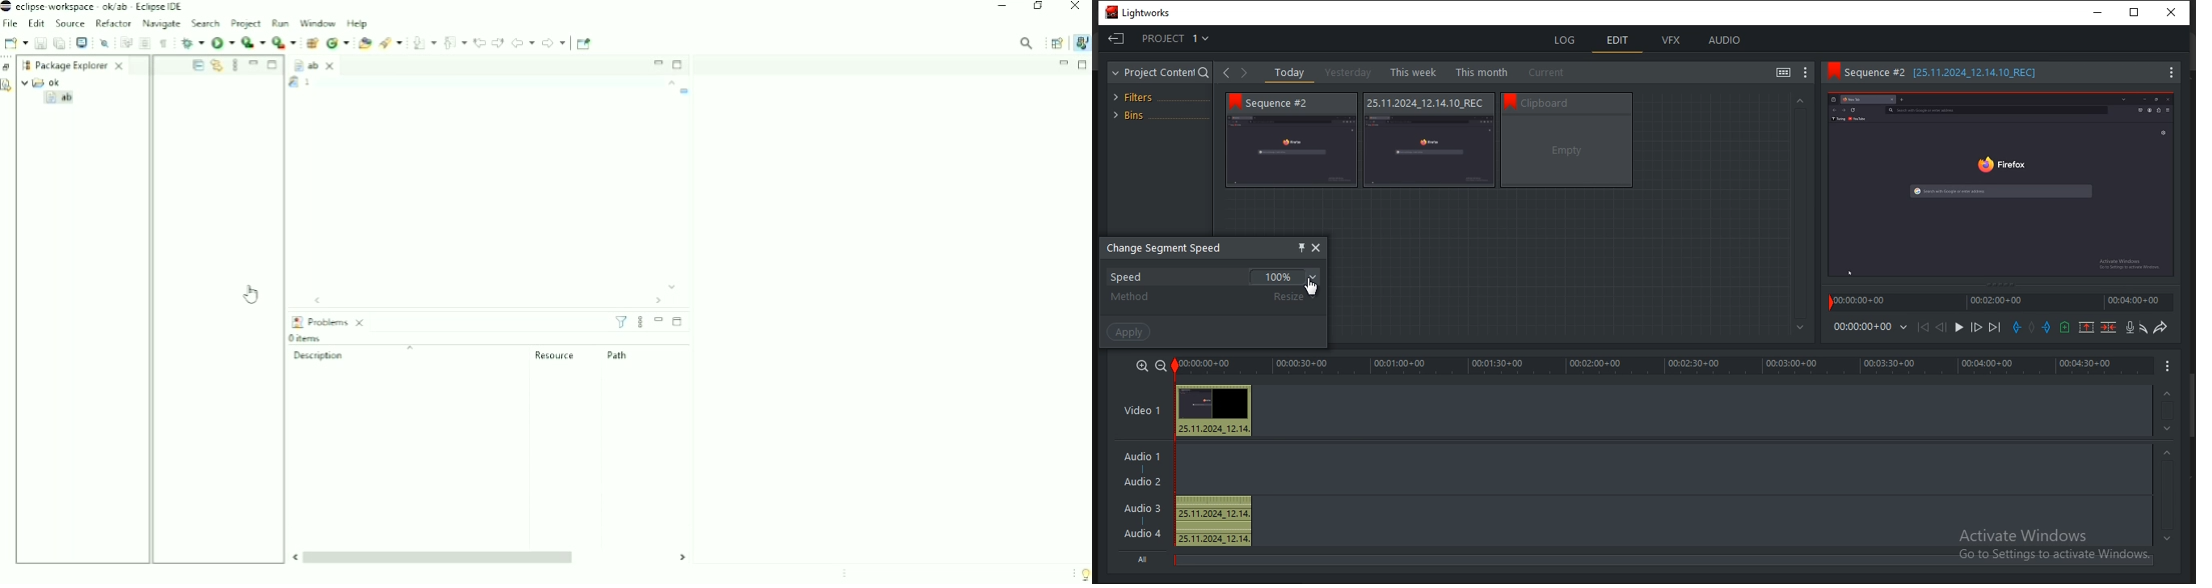 The width and height of the screenshot is (2212, 588). What do you see at coordinates (2175, 11) in the screenshot?
I see `Close` at bounding box center [2175, 11].